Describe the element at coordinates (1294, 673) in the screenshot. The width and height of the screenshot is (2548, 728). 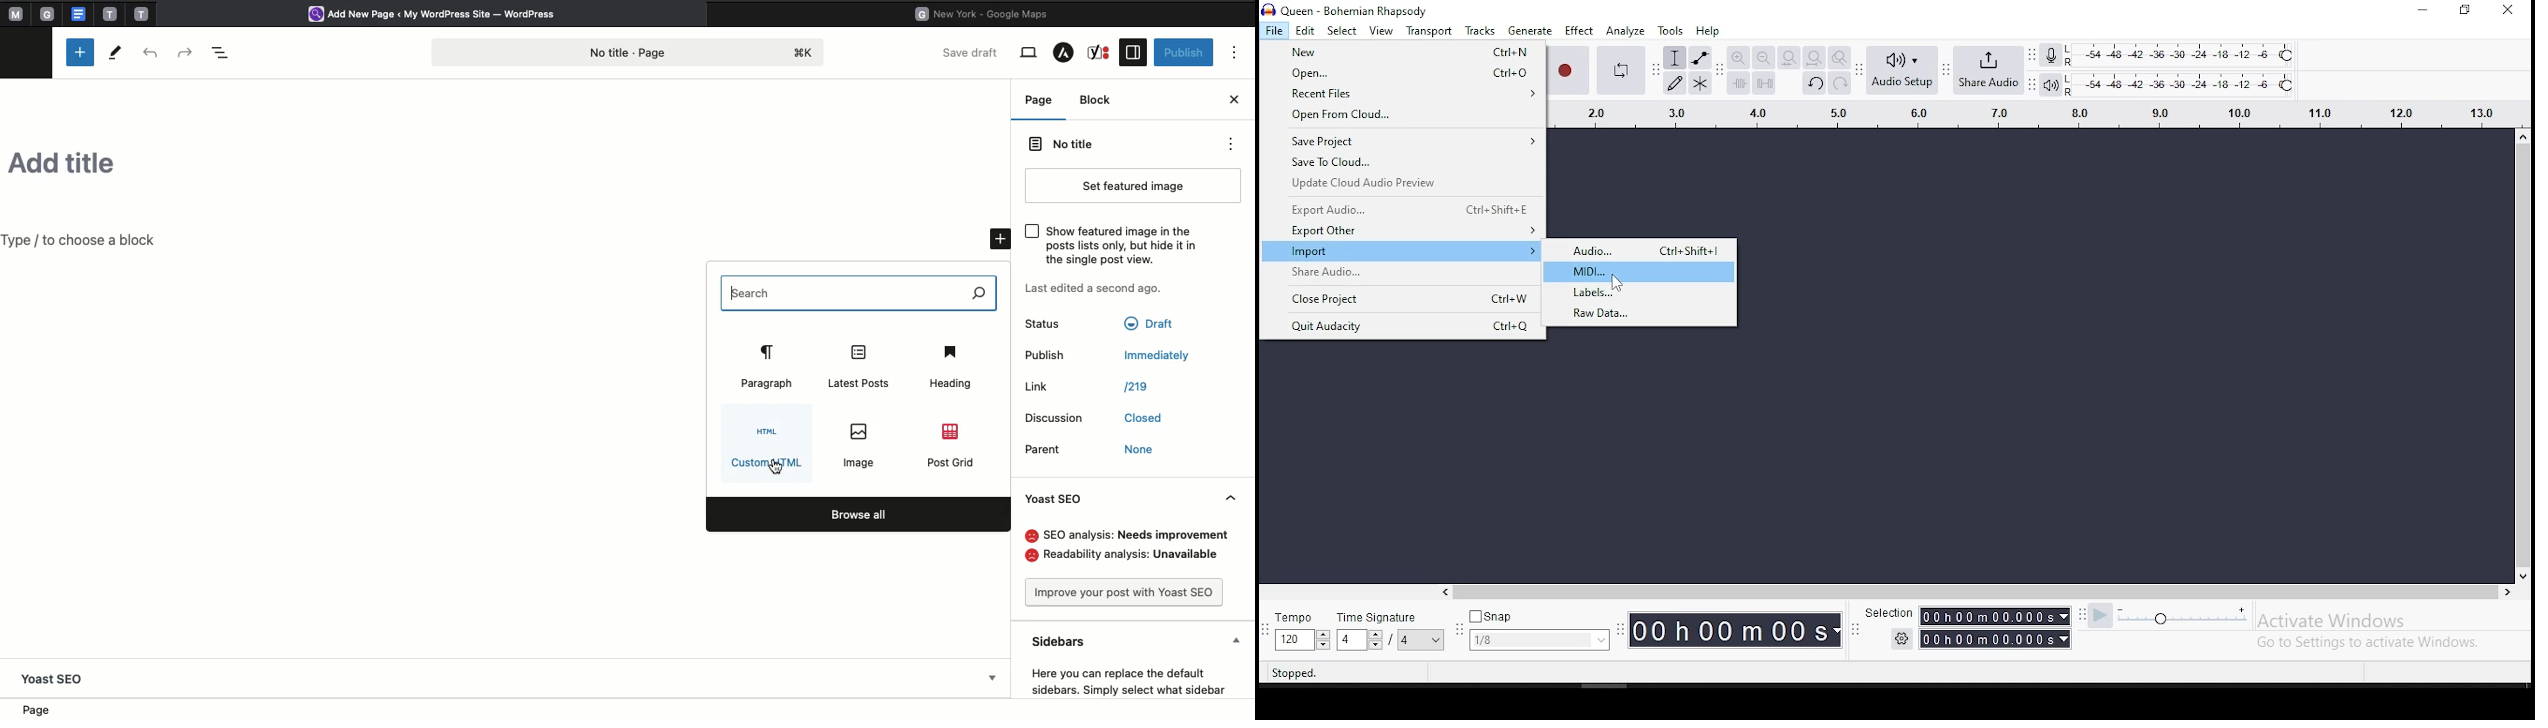
I see `stopped` at that location.